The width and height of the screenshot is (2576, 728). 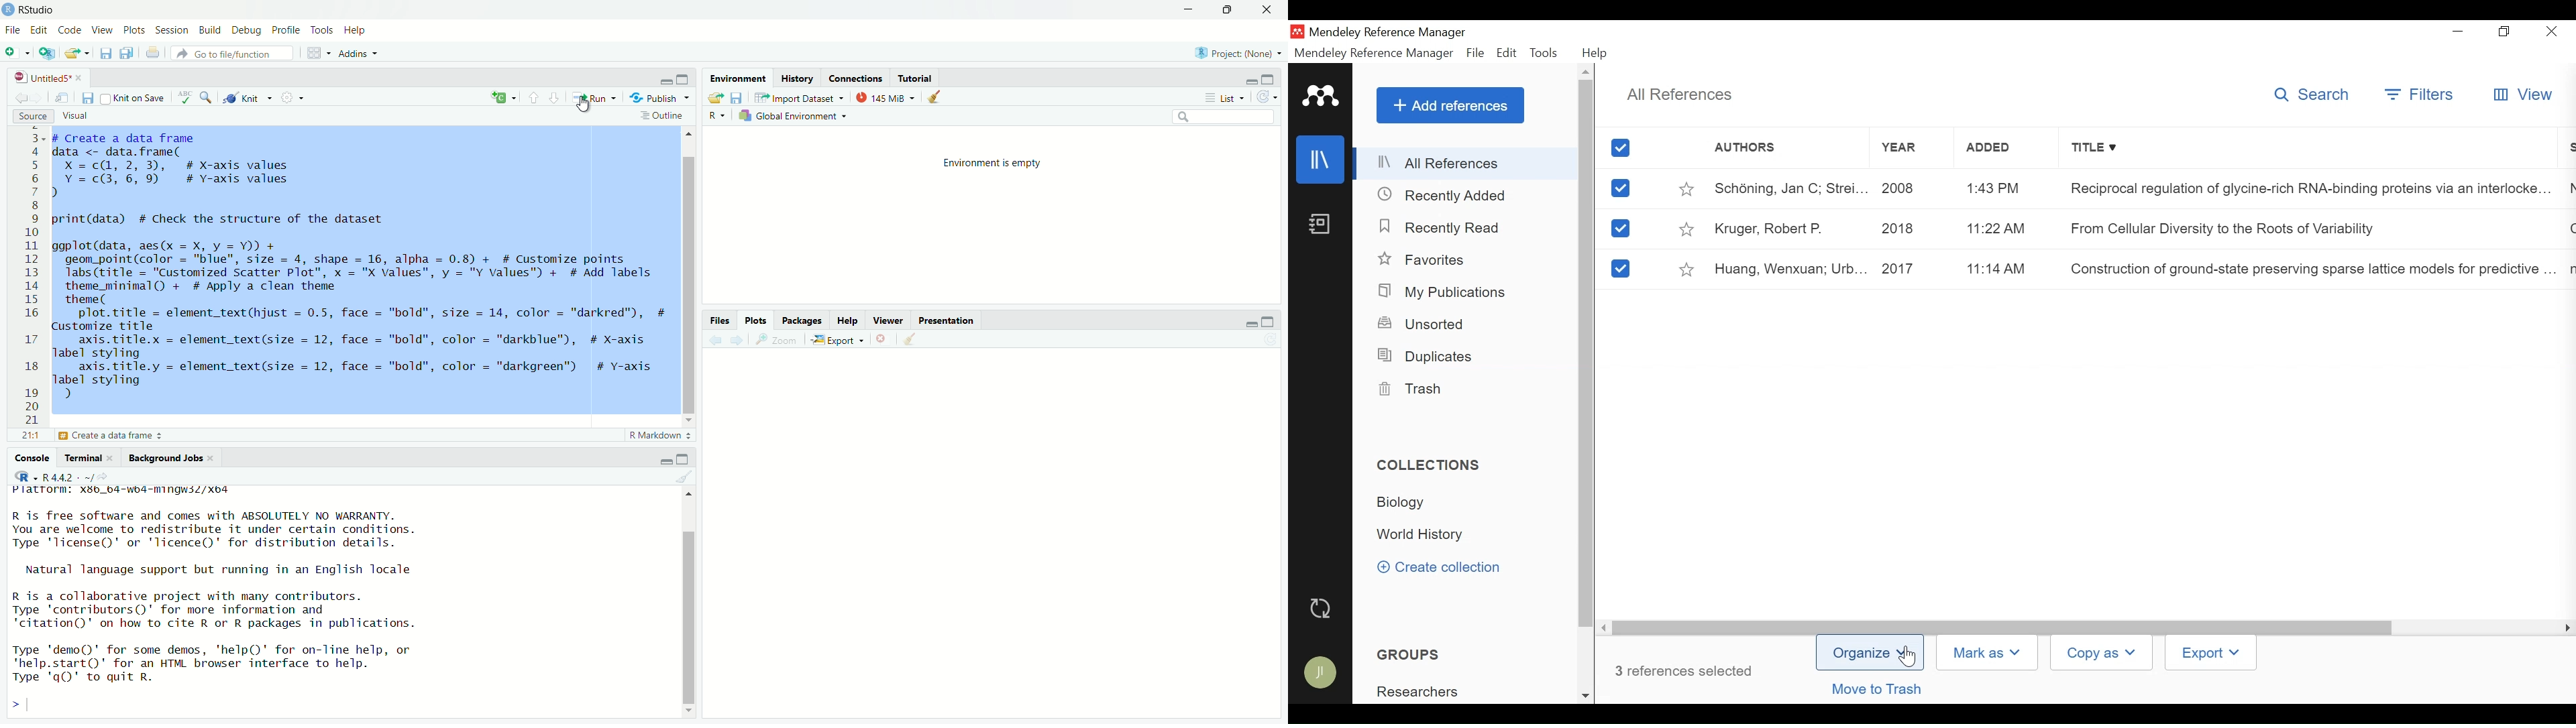 What do you see at coordinates (1442, 195) in the screenshot?
I see `Recently Added` at bounding box center [1442, 195].